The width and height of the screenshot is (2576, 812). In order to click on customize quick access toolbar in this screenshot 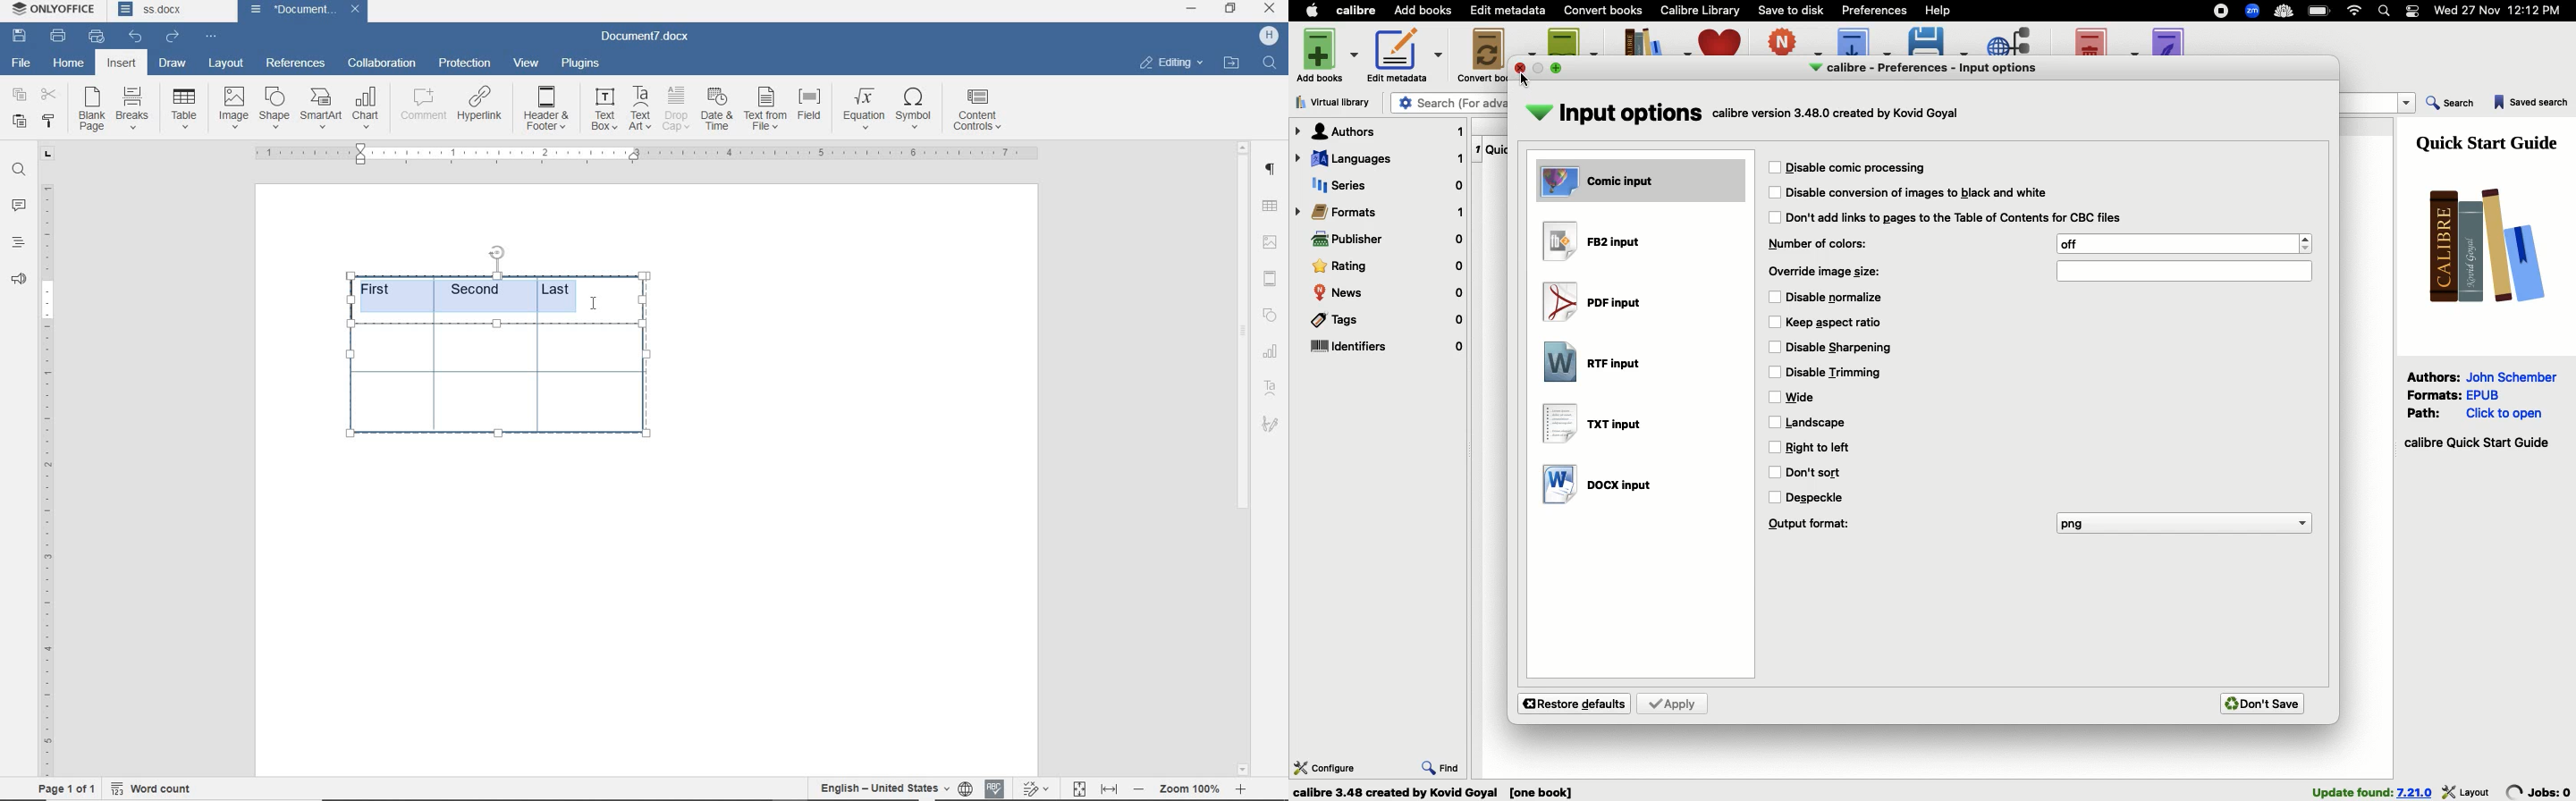, I will do `click(210, 37)`.